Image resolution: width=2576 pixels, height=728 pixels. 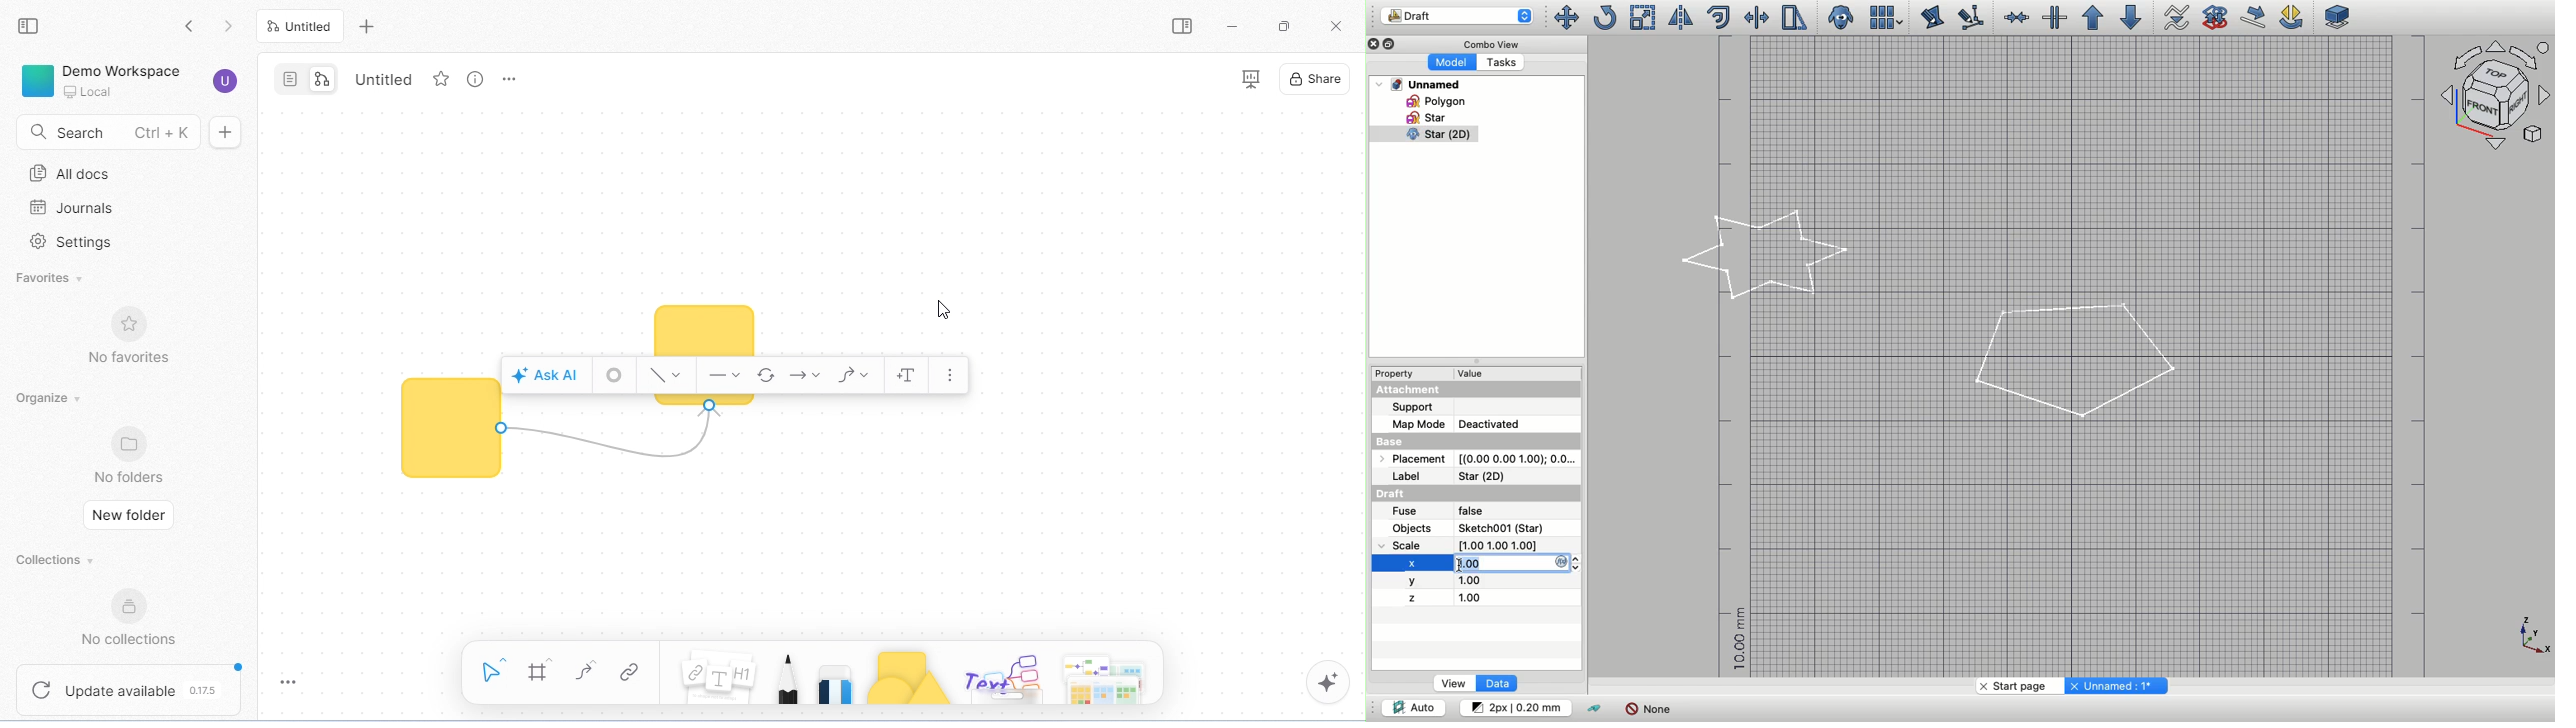 I want to click on AI assistant, so click(x=1328, y=681).